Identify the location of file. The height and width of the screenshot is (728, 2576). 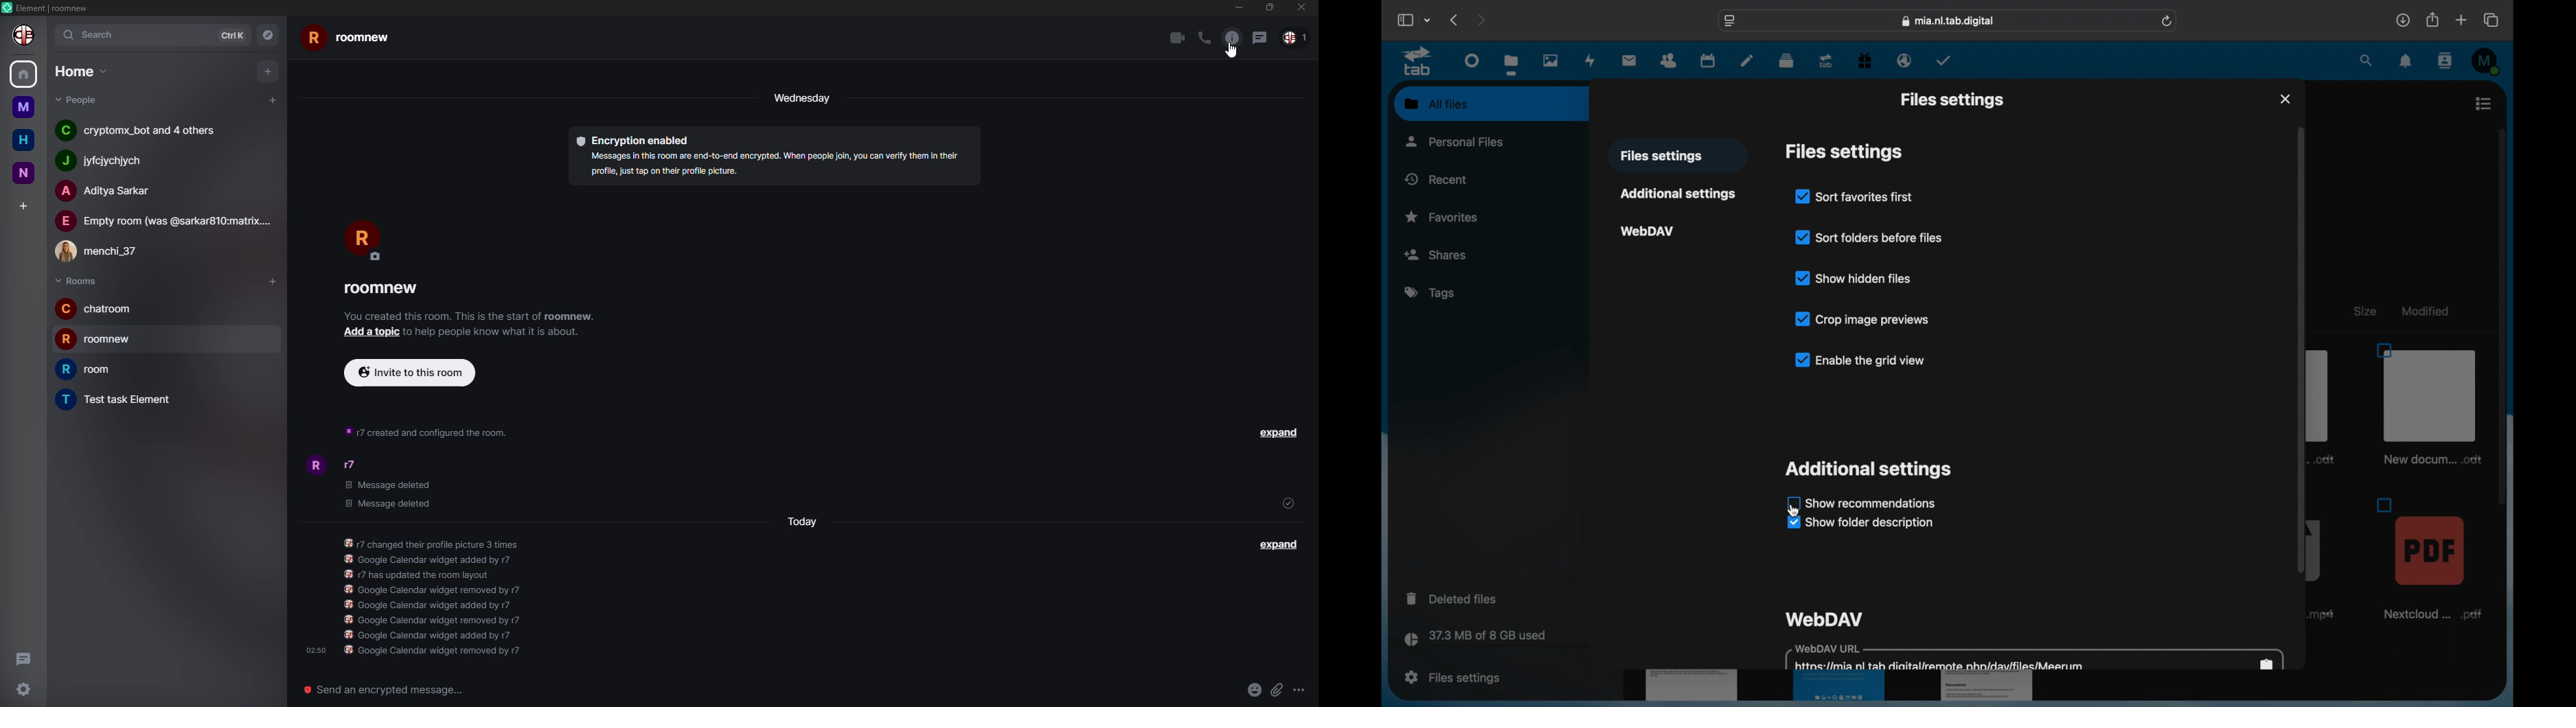
(2427, 556).